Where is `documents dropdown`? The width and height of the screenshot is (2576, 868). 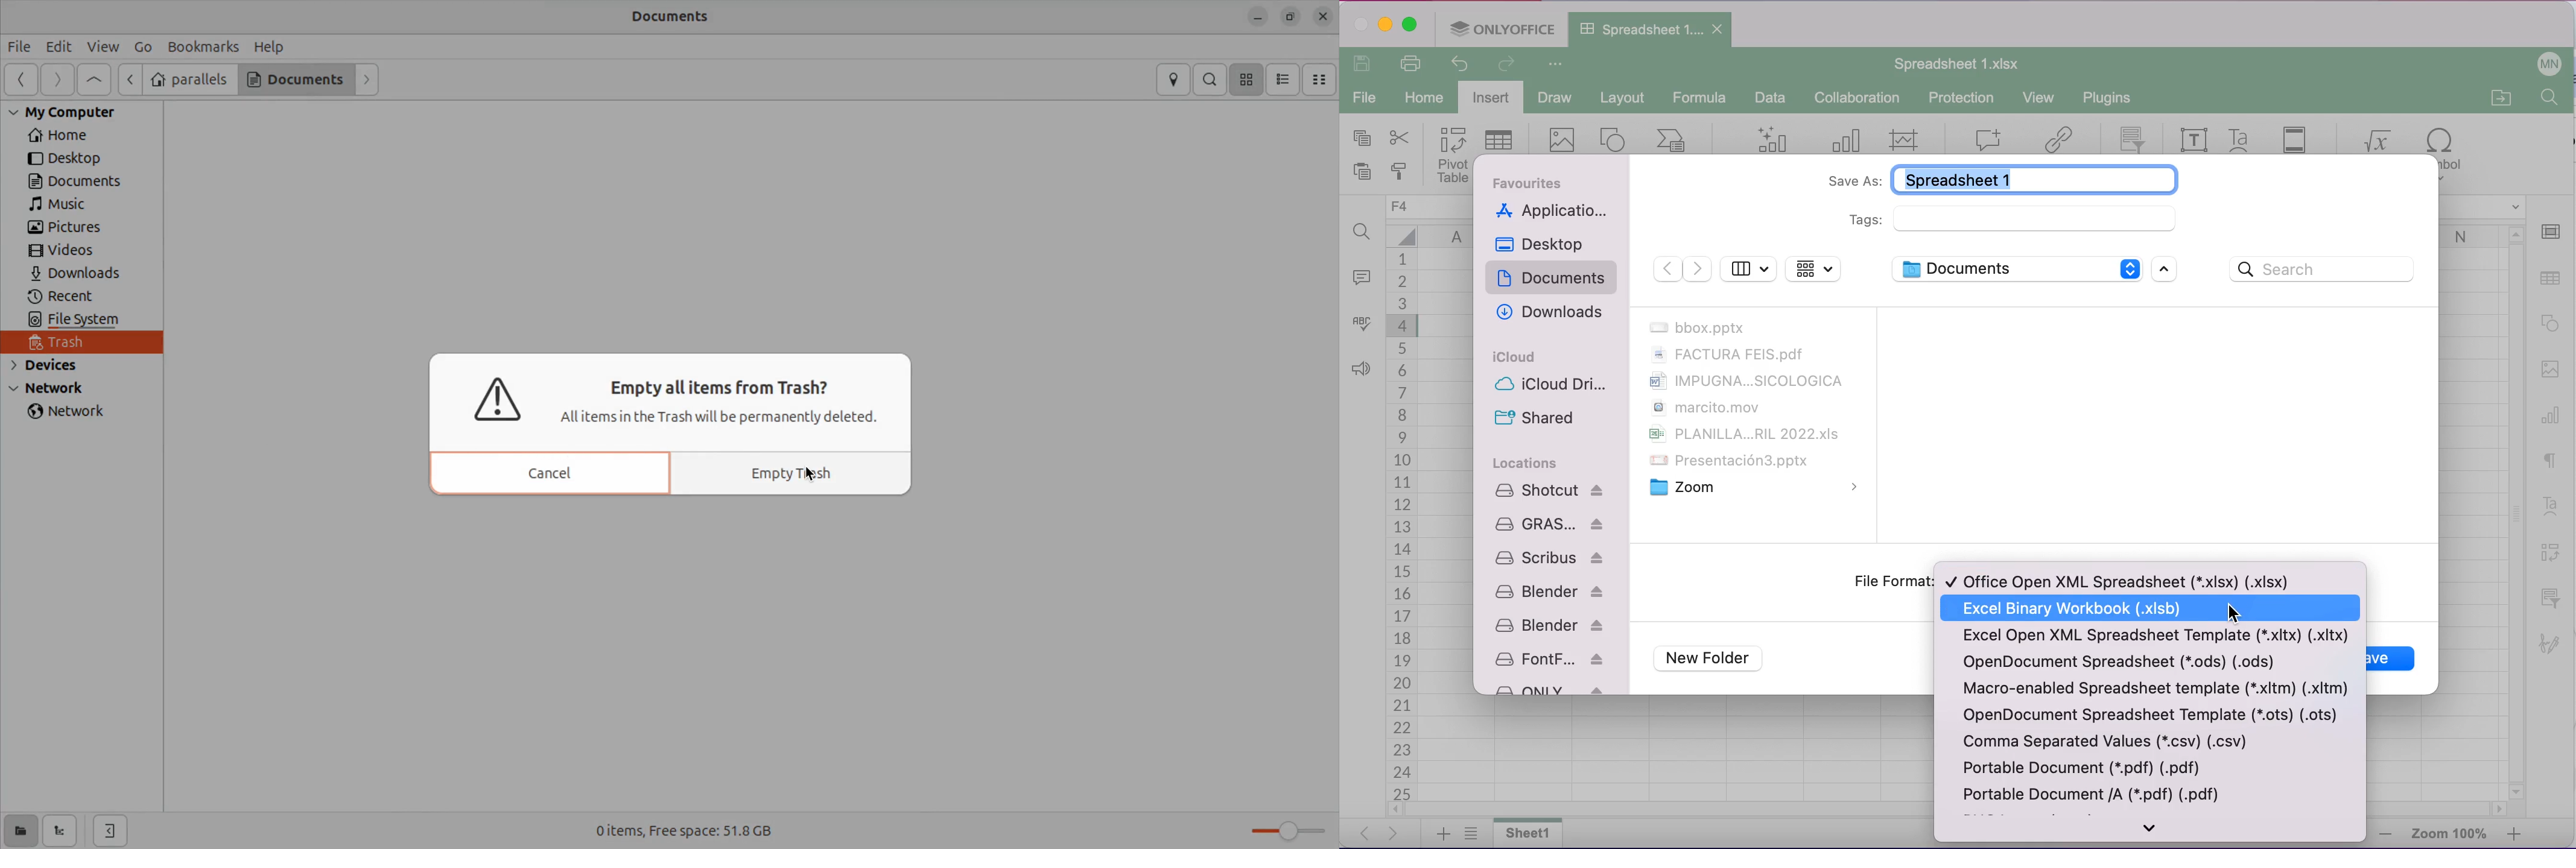
documents dropdown is located at coordinates (2014, 268).